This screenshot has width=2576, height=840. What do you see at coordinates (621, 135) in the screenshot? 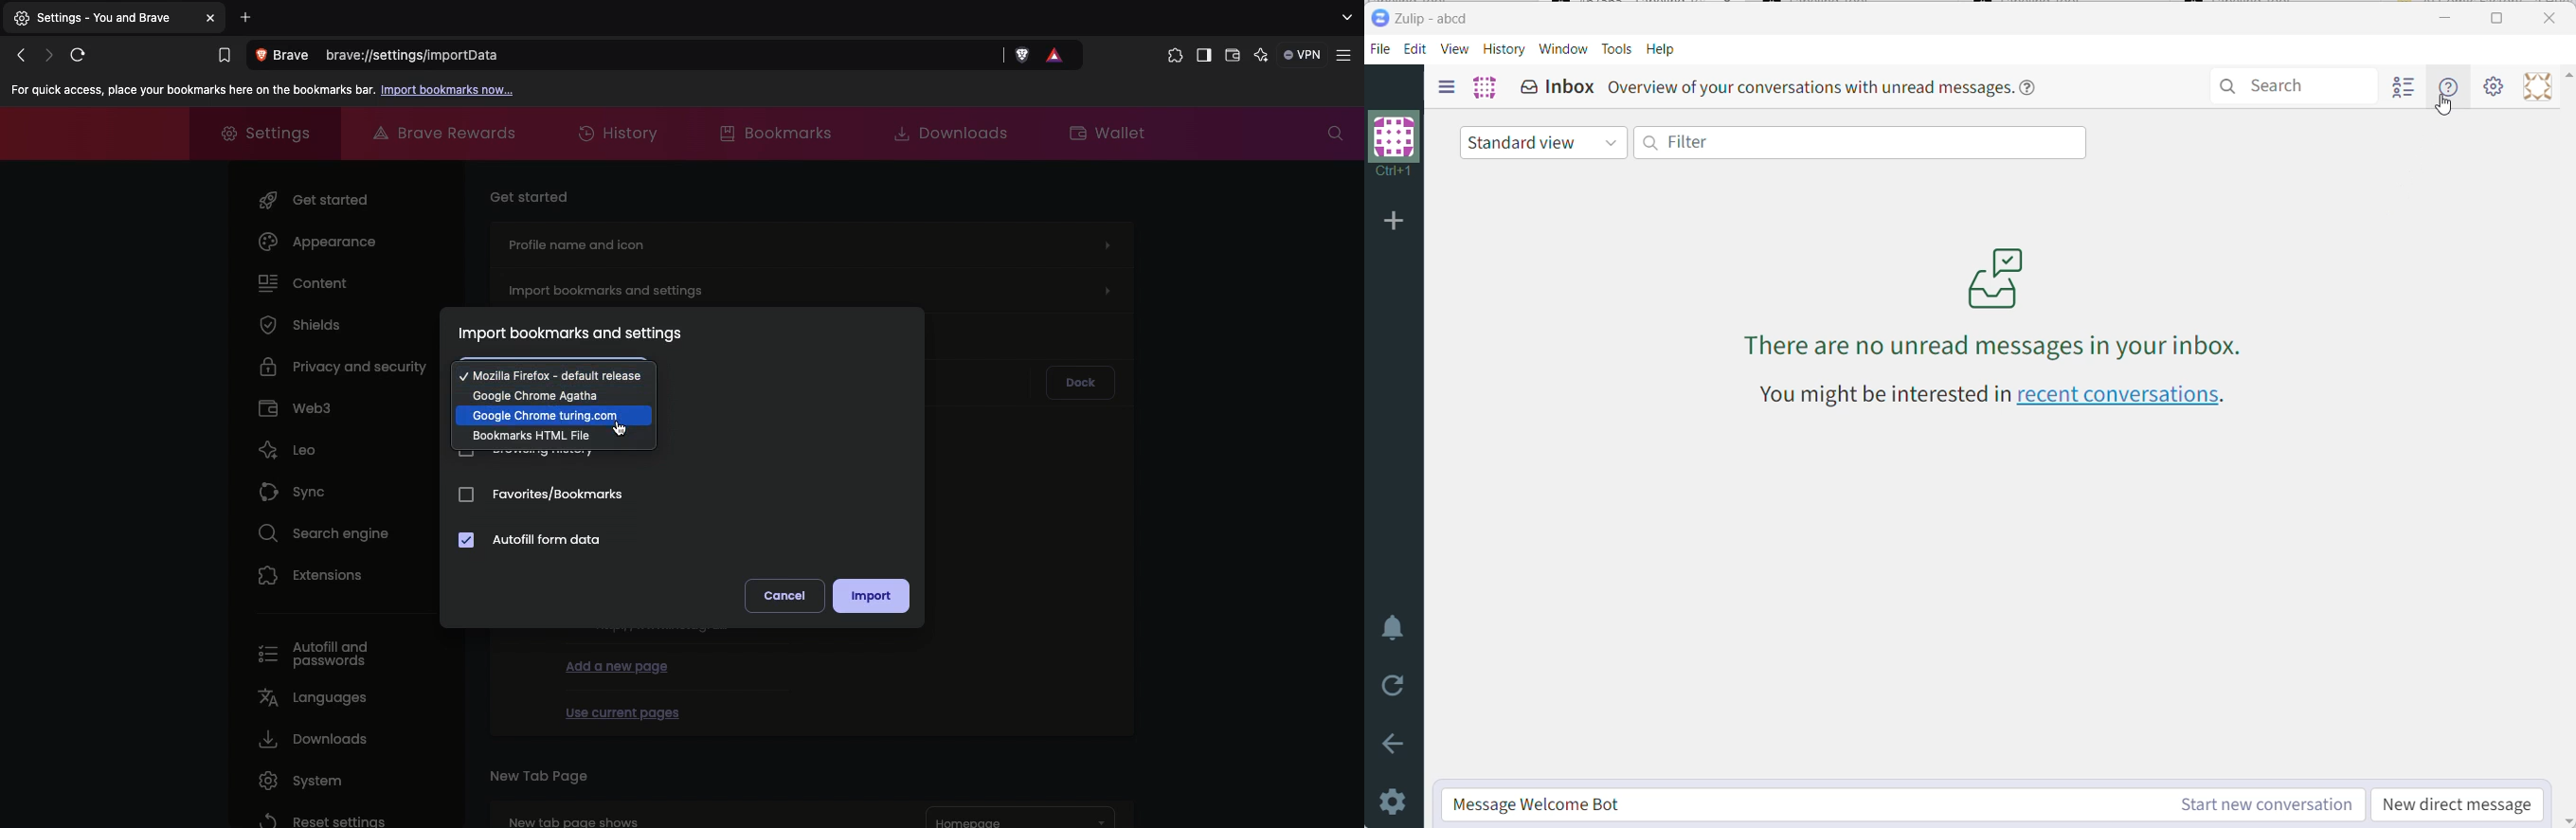
I see `History` at bounding box center [621, 135].